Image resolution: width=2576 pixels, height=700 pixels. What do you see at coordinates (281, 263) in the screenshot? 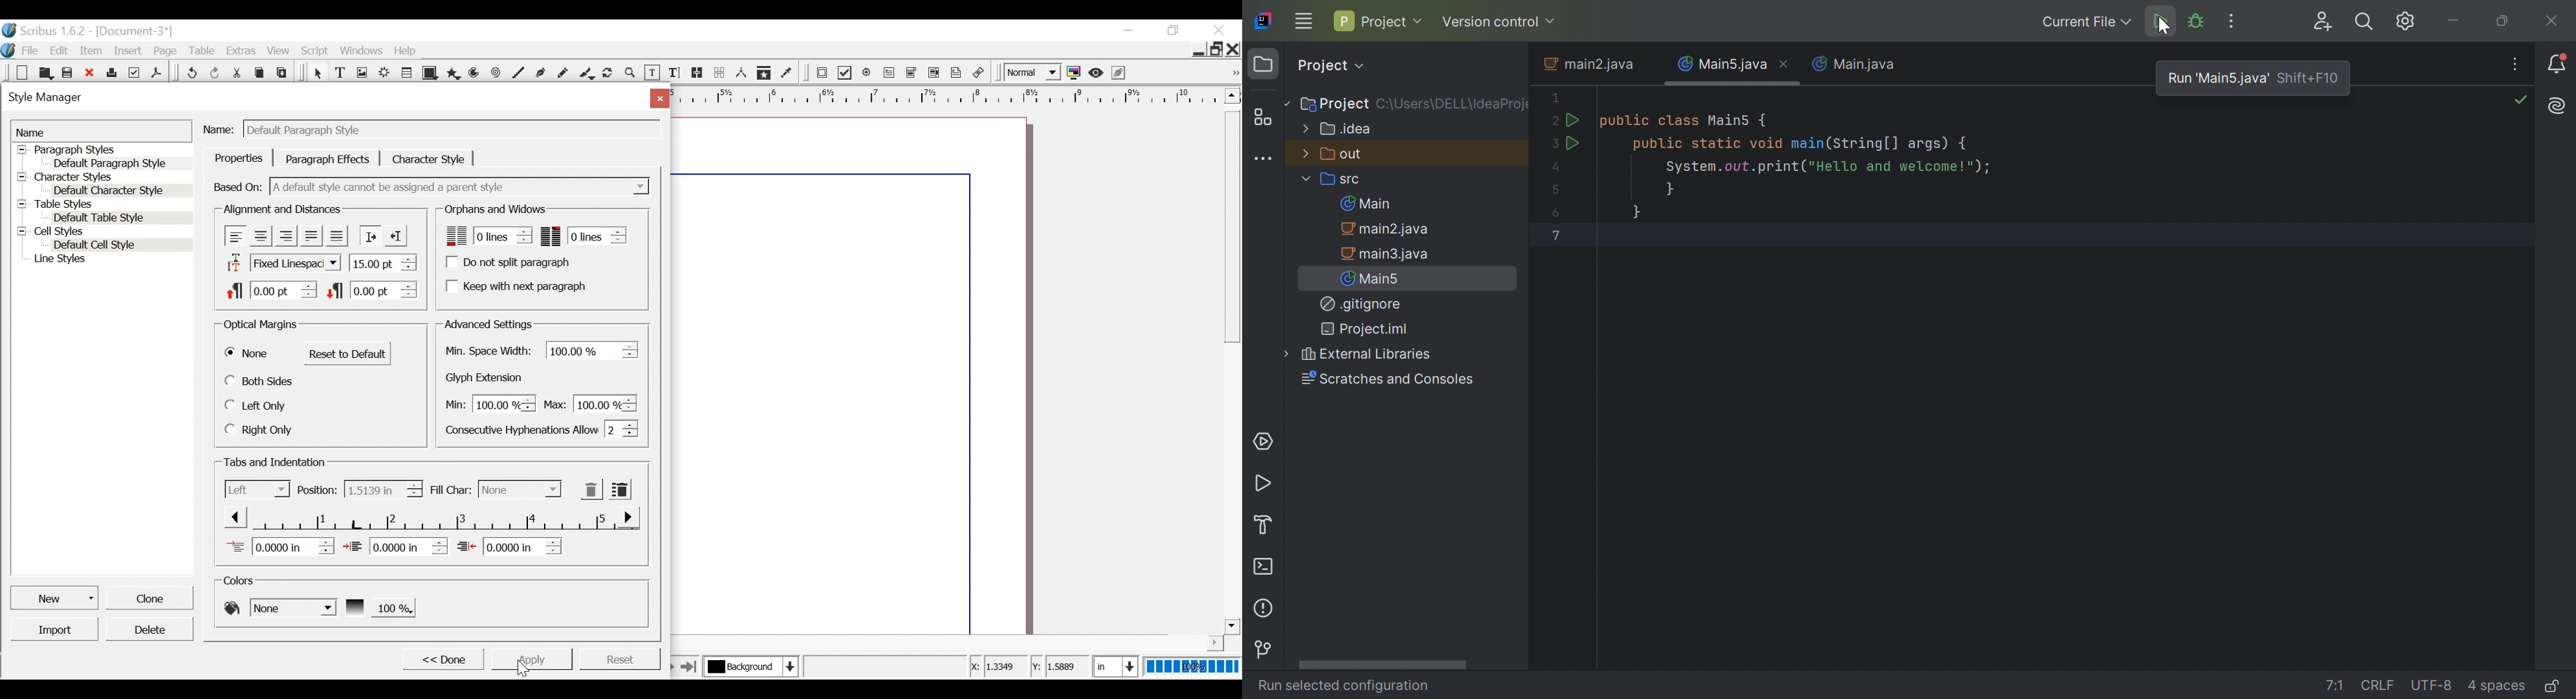
I see `line Spacing mode` at bounding box center [281, 263].